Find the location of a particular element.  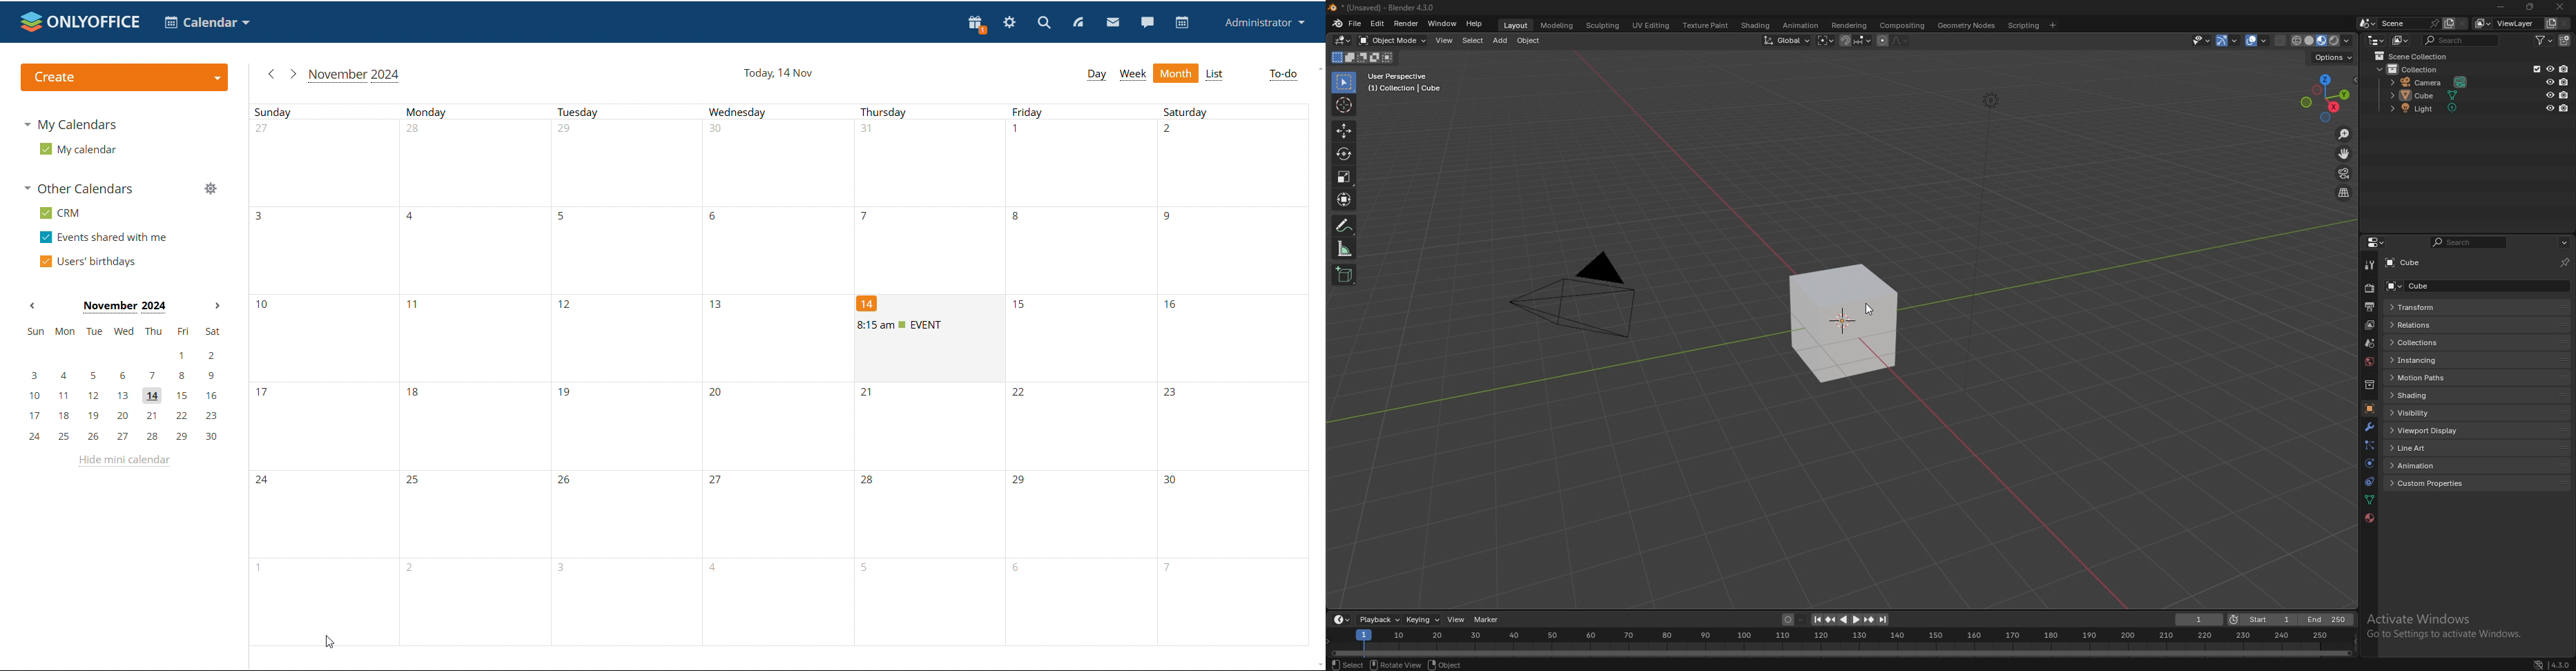

collections is located at coordinates (2433, 342).